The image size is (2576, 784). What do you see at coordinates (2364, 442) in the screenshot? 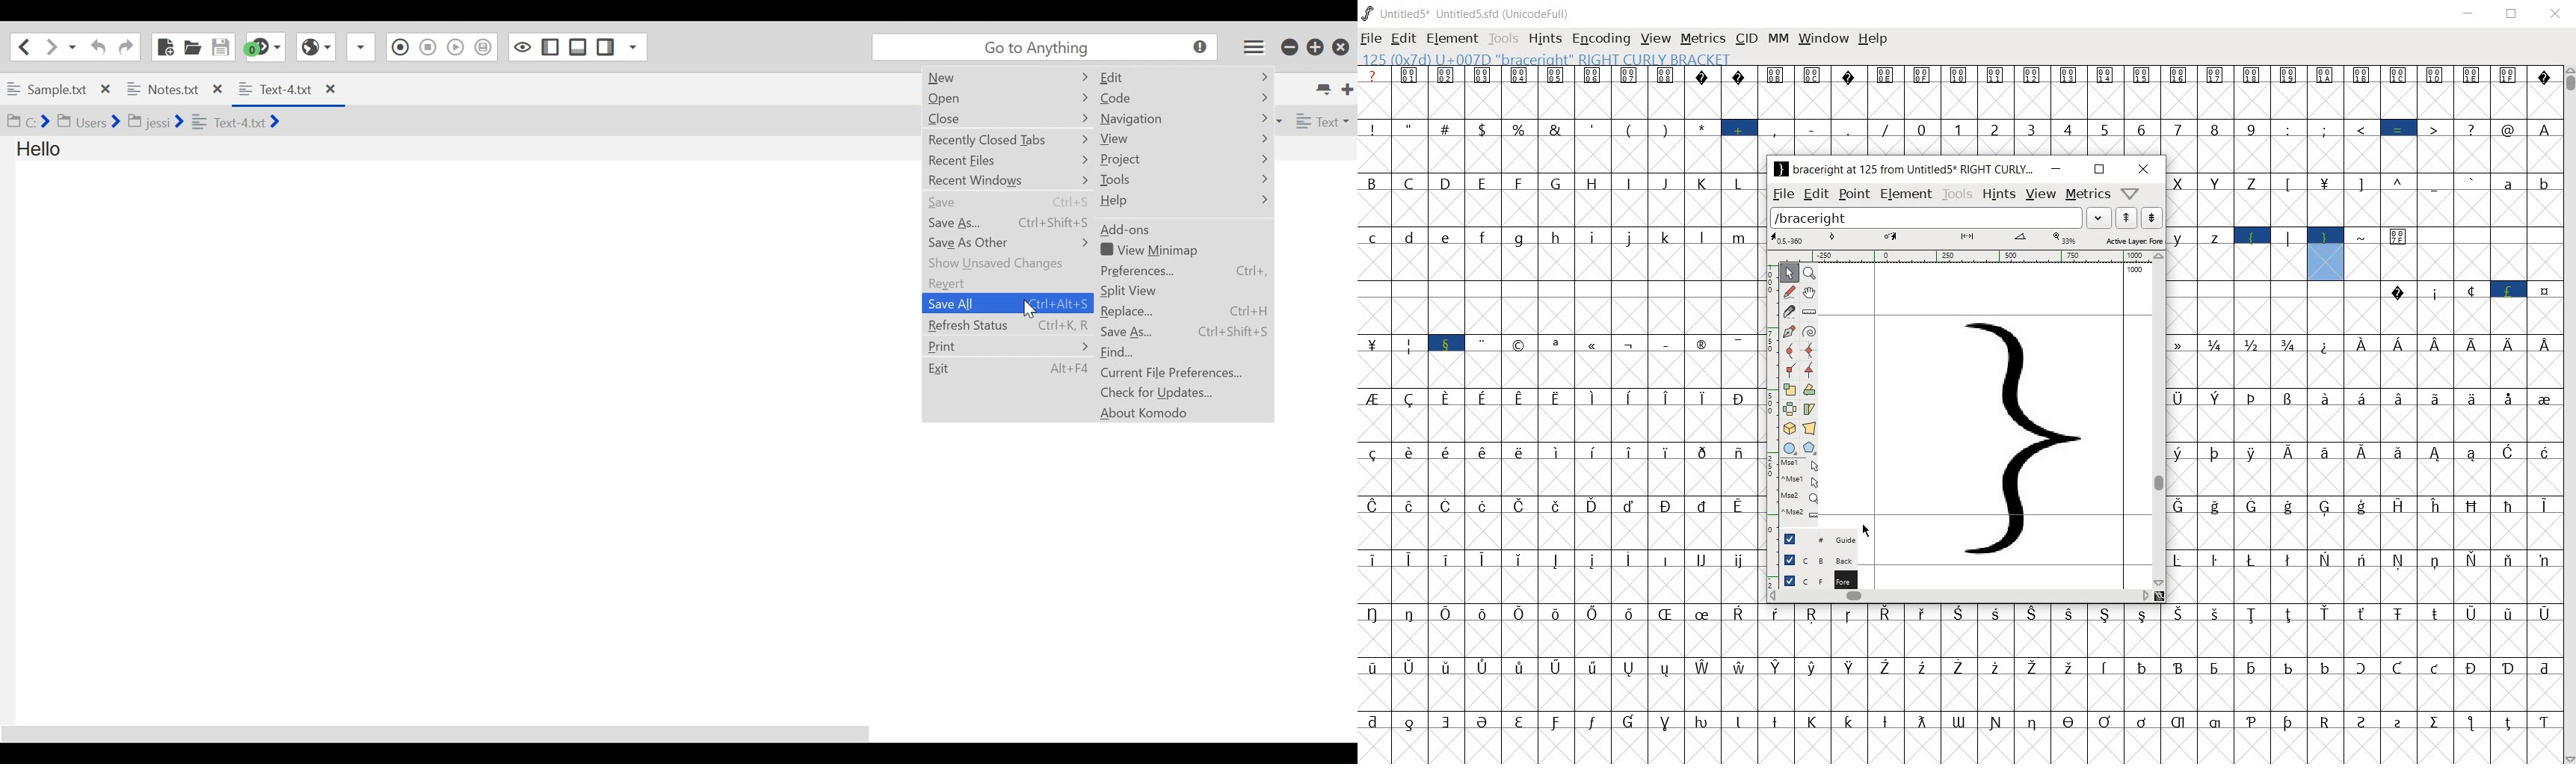
I see `glyph characters` at bounding box center [2364, 442].